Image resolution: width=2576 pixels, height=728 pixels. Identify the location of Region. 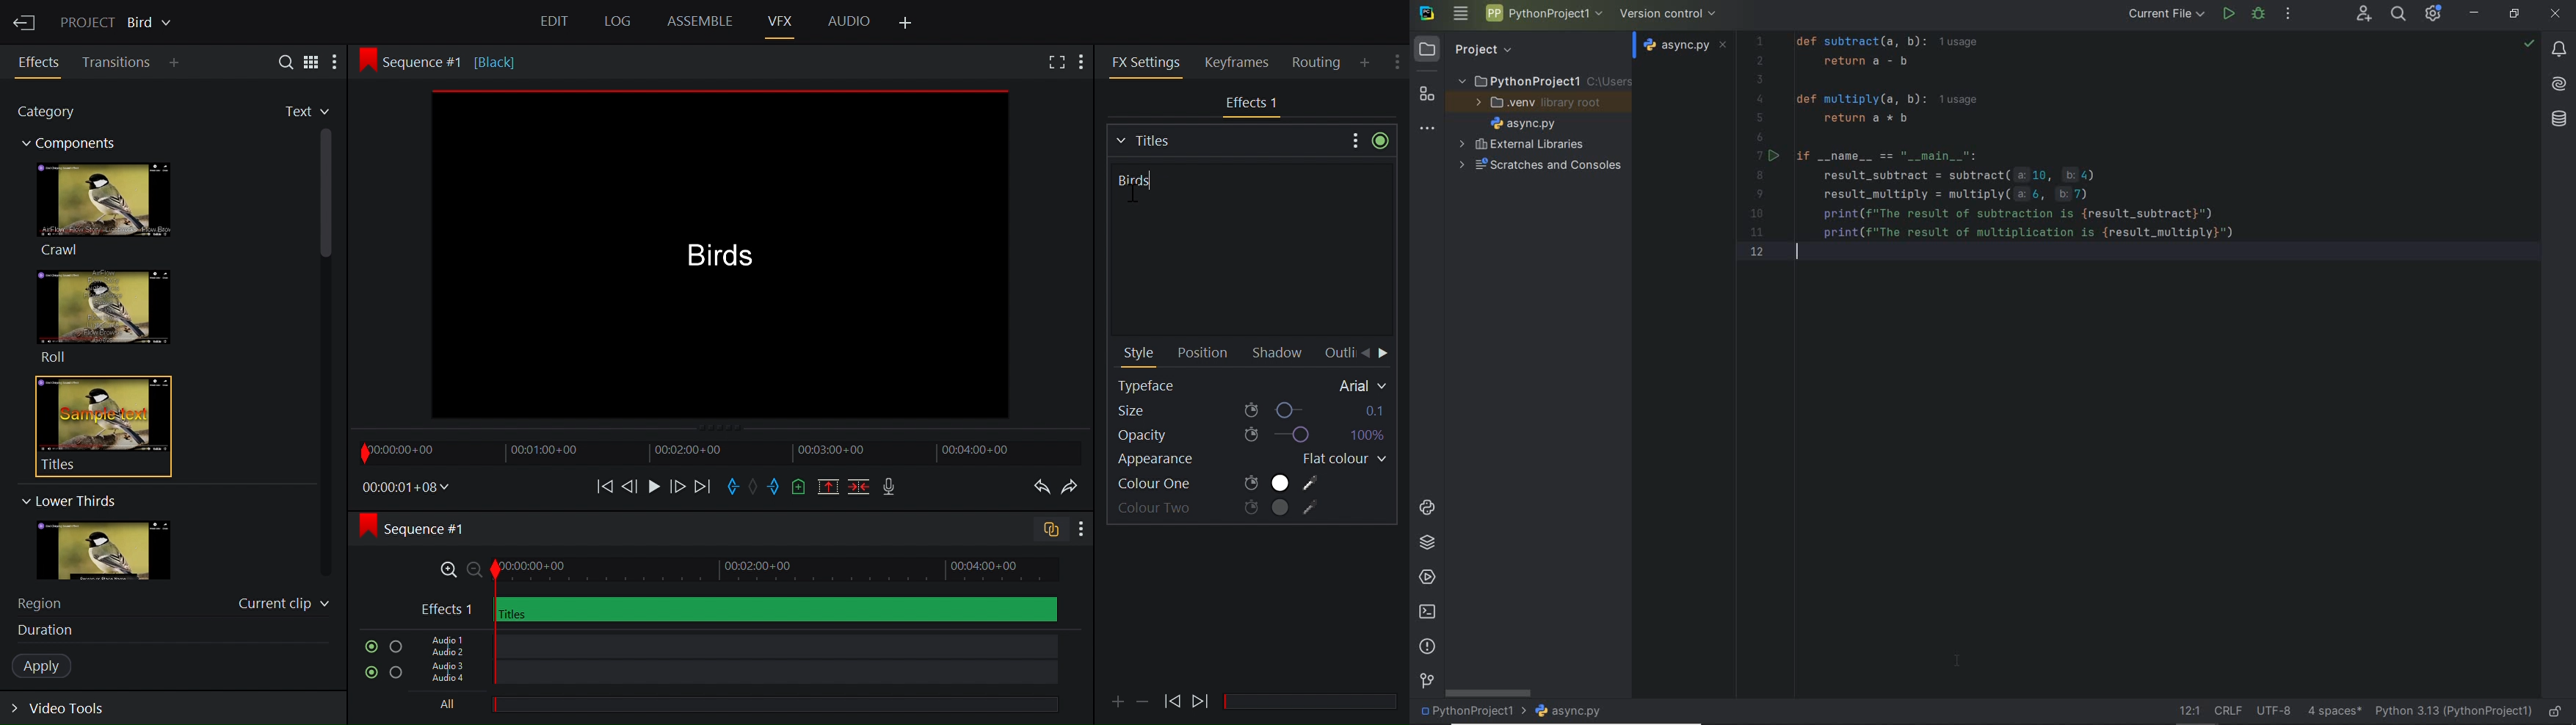
(48, 602).